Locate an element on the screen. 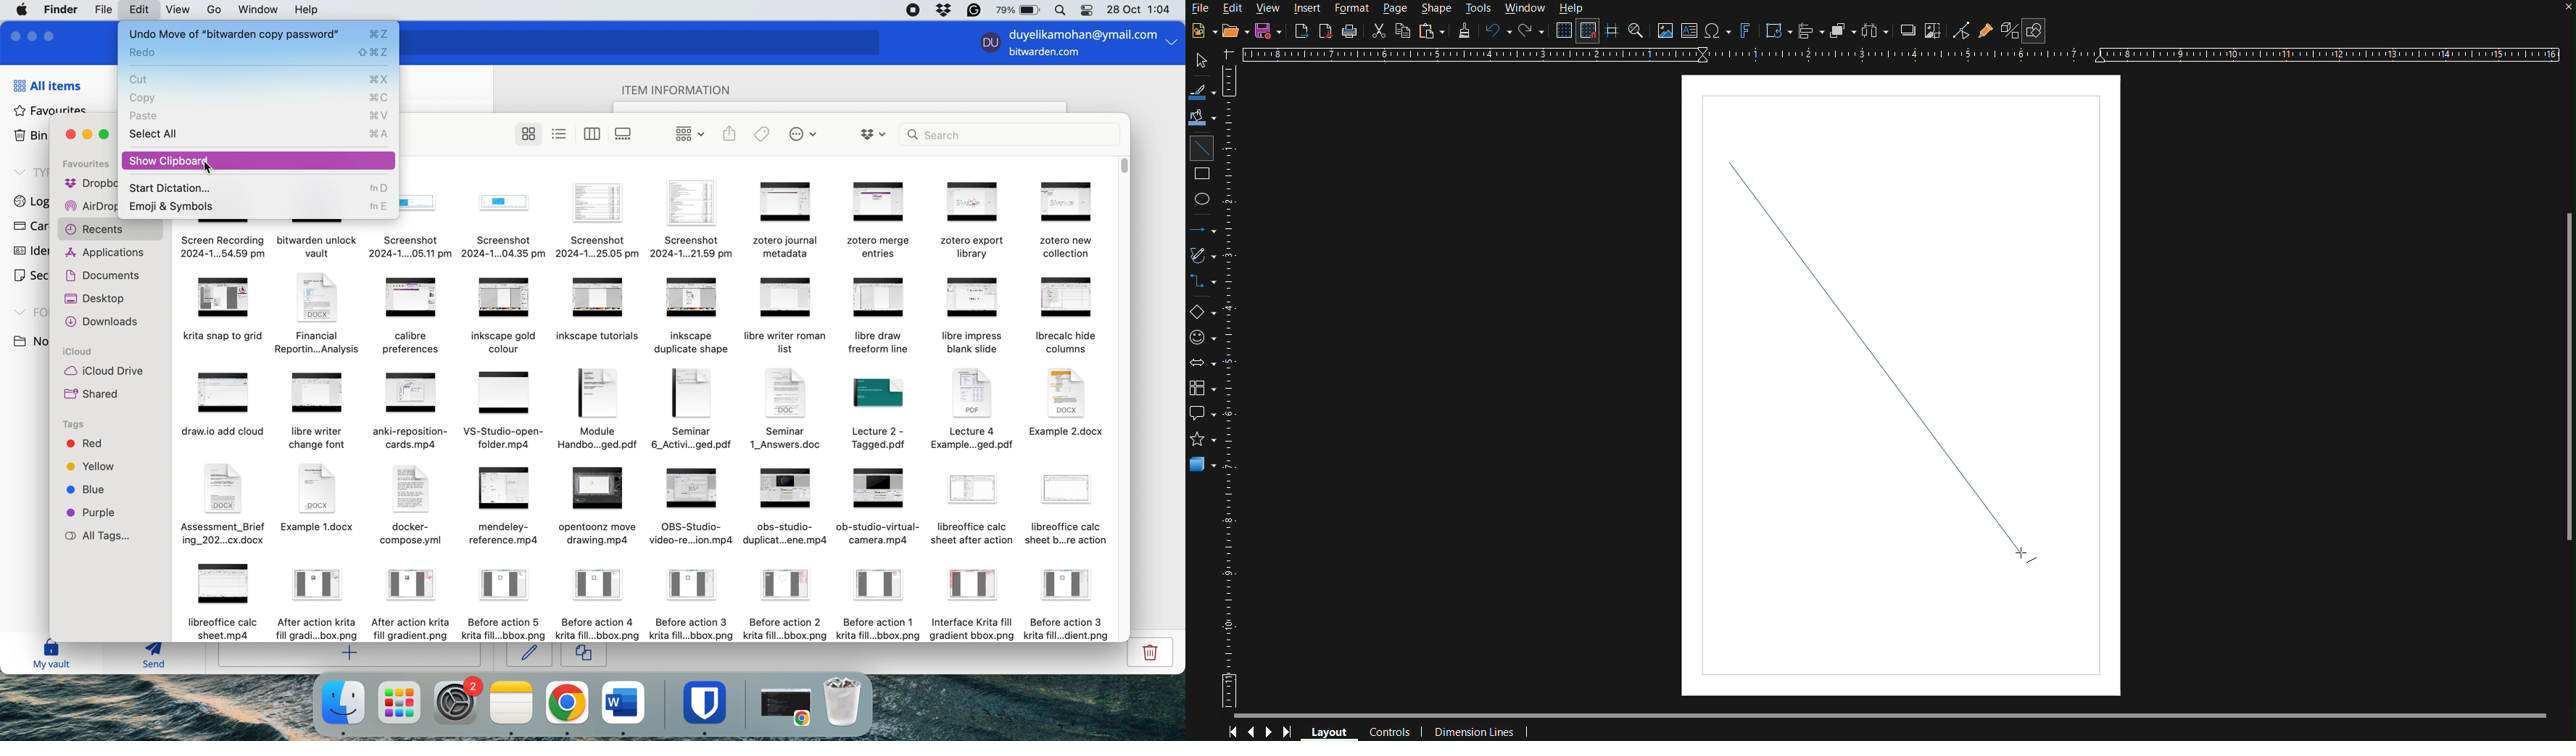 This screenshot has height=756, width=2576. Help is located at coordinates (1570, 9).